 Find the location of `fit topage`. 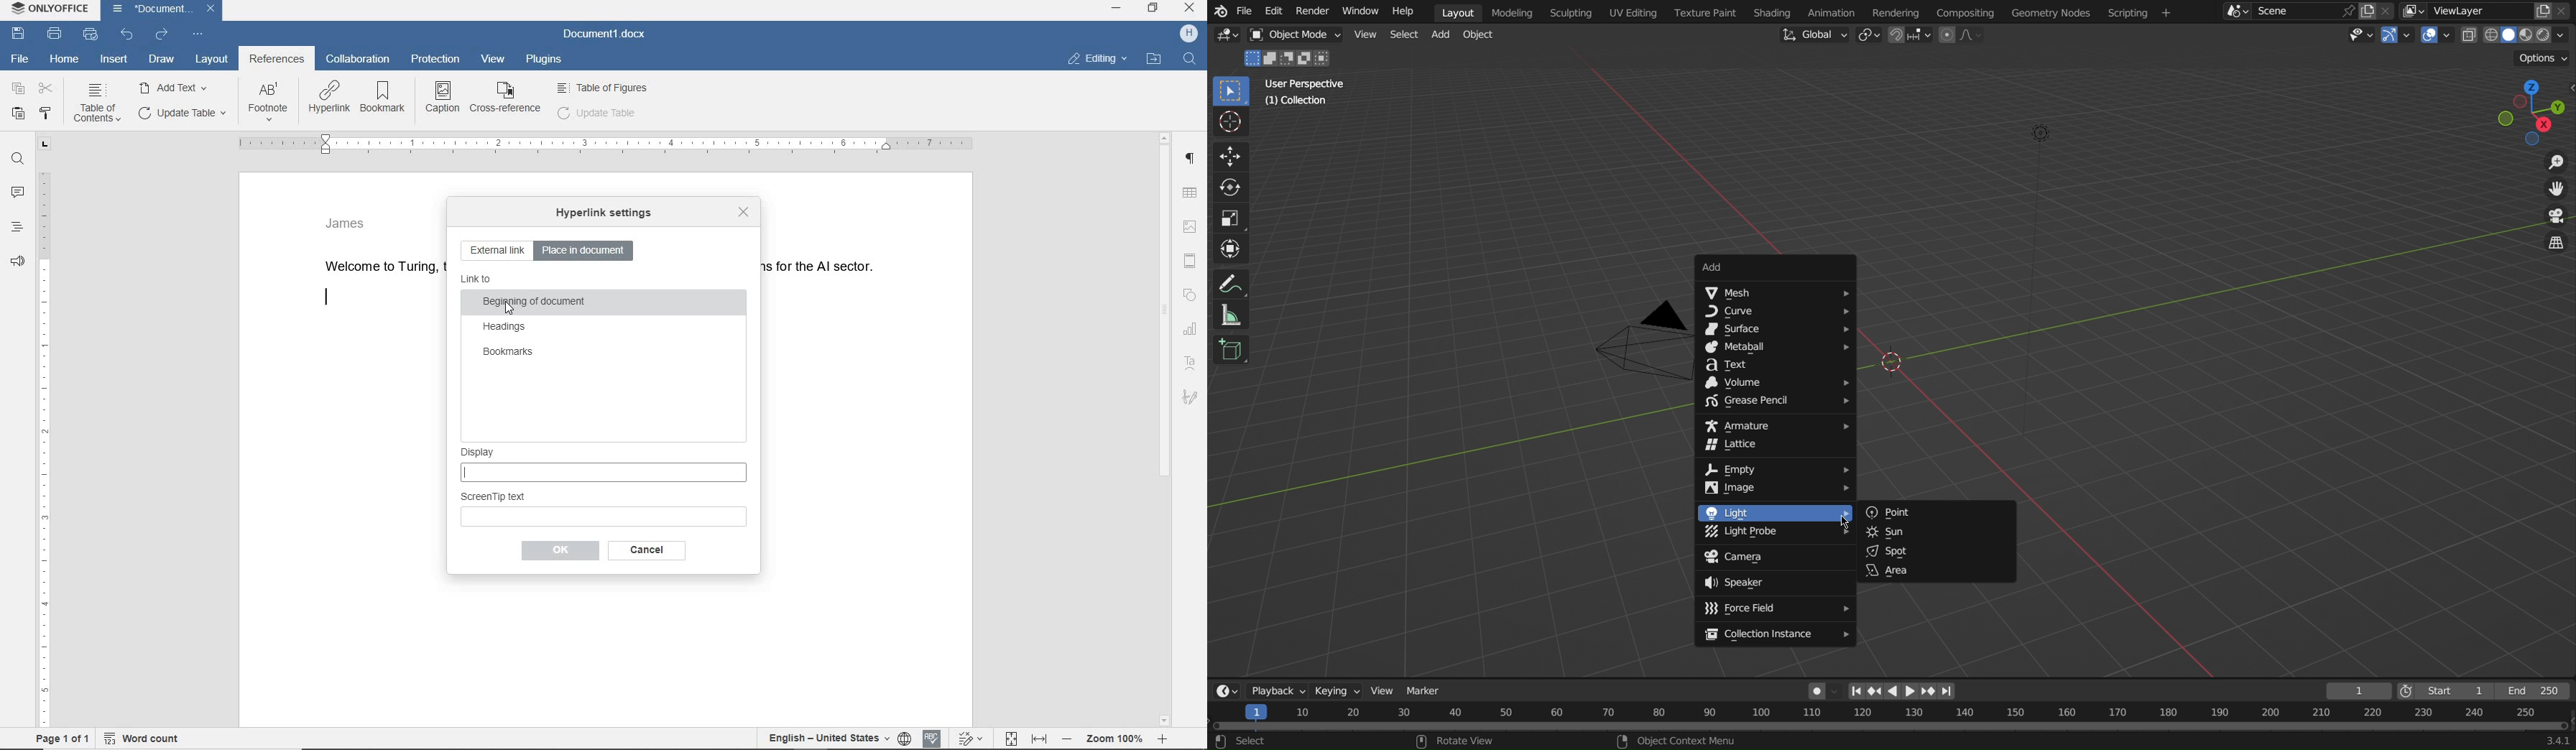

fit topage is located at coordinates (1010, 739).